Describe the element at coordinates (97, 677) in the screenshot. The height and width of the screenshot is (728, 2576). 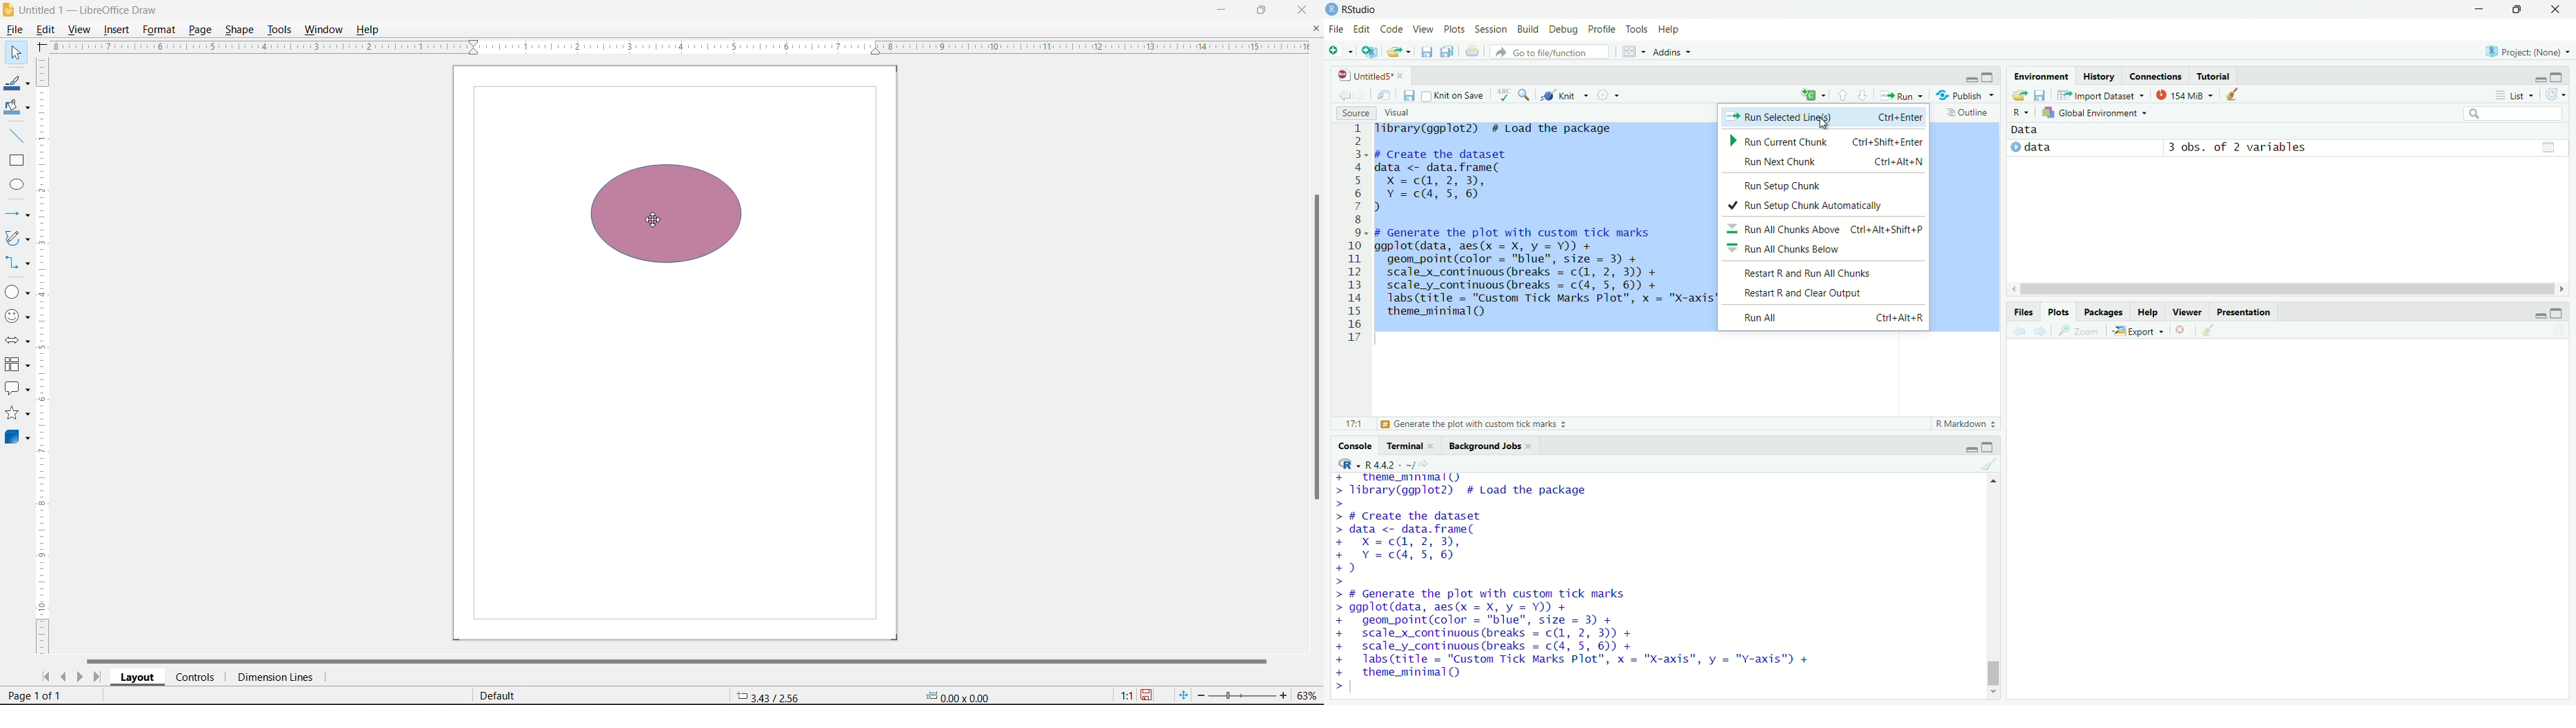
I see `Scroll to last page` at that location.